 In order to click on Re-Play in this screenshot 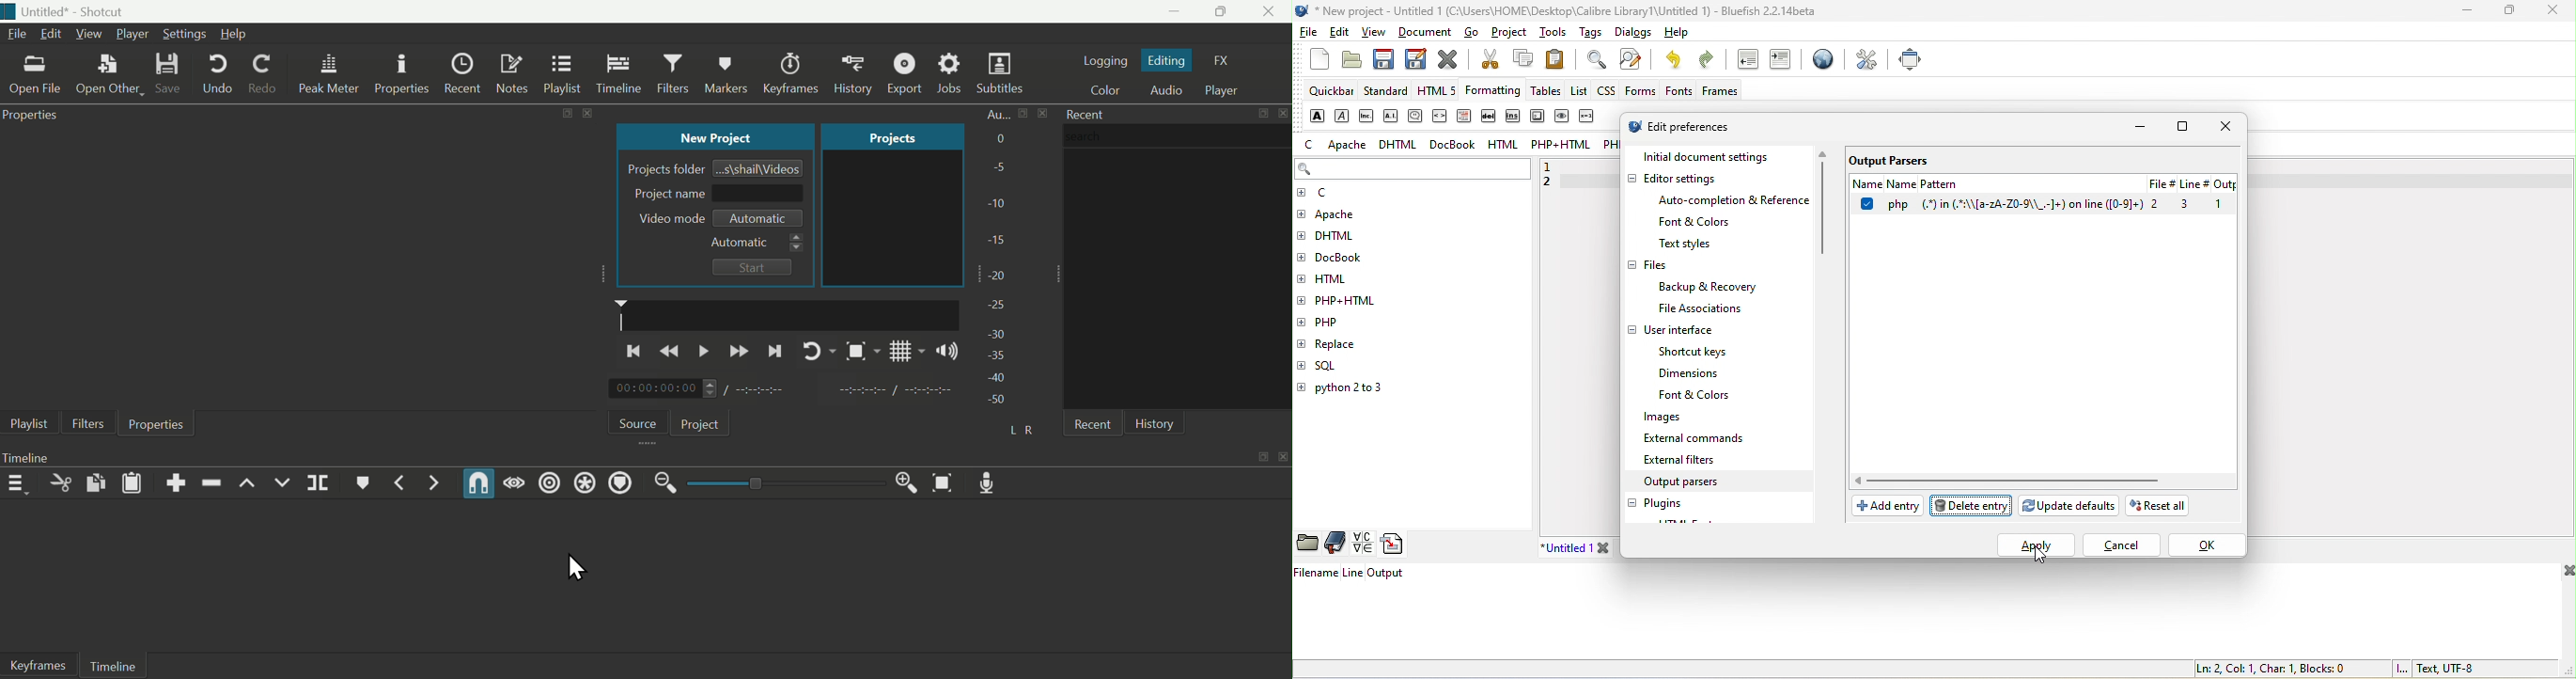, I will do `click(813, 349)`.